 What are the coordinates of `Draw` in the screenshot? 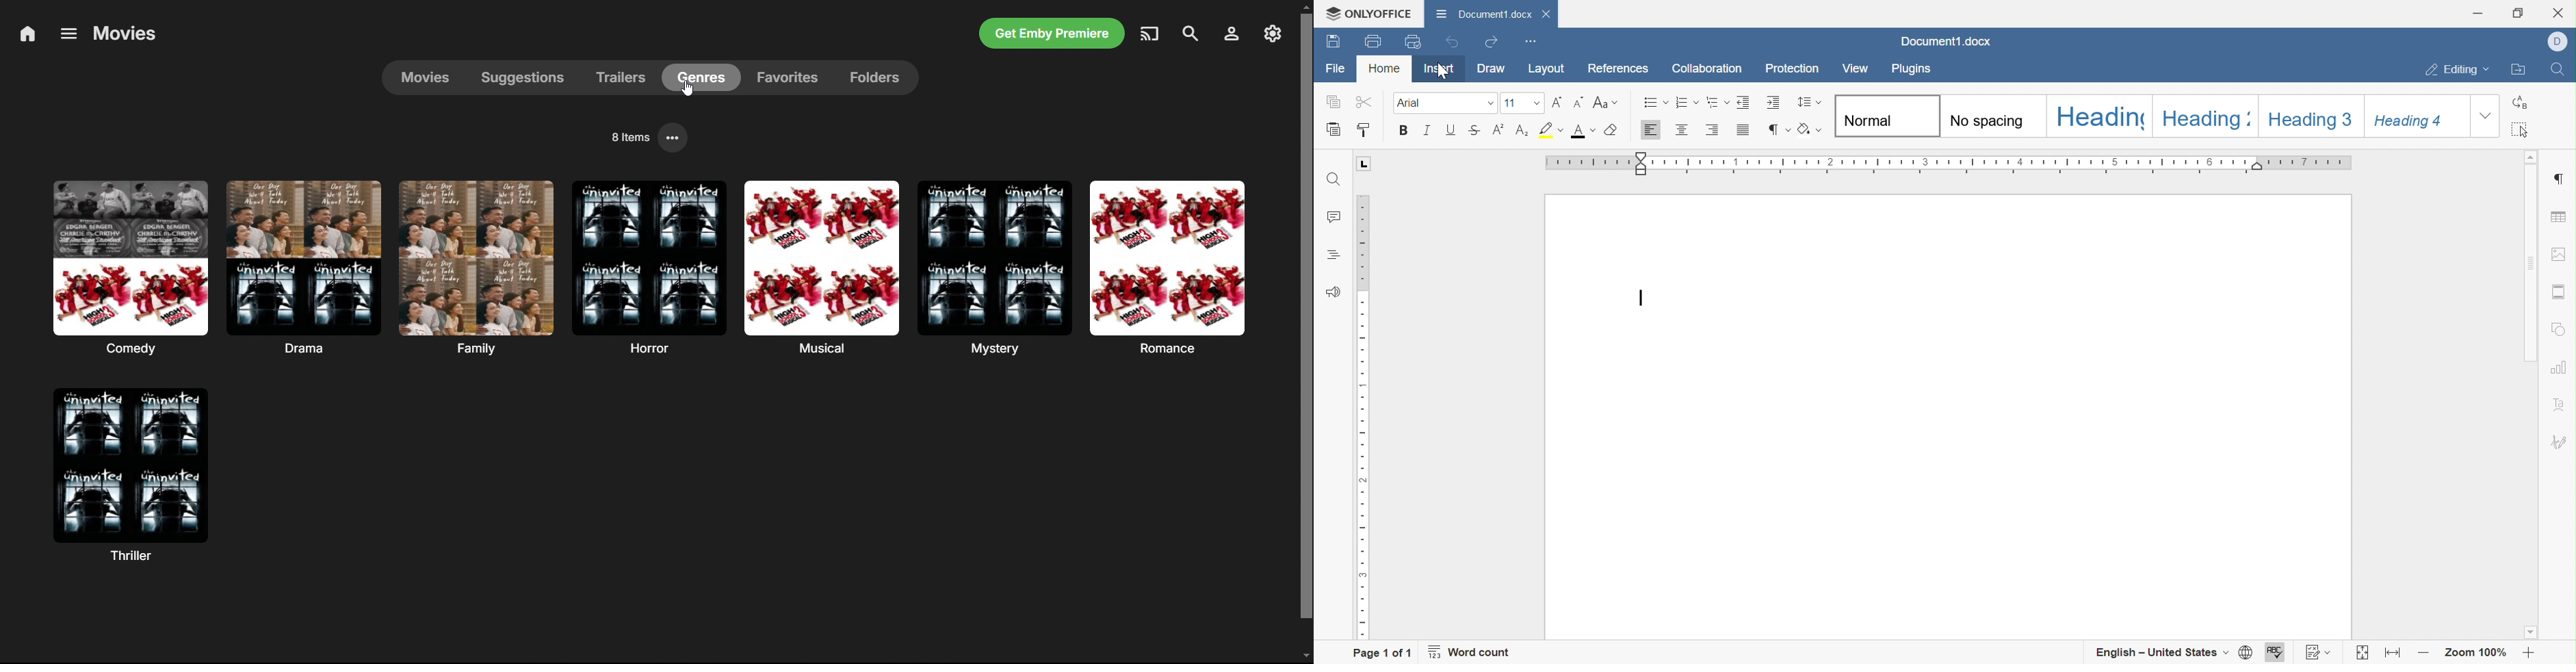 It's located at (1491, 70).